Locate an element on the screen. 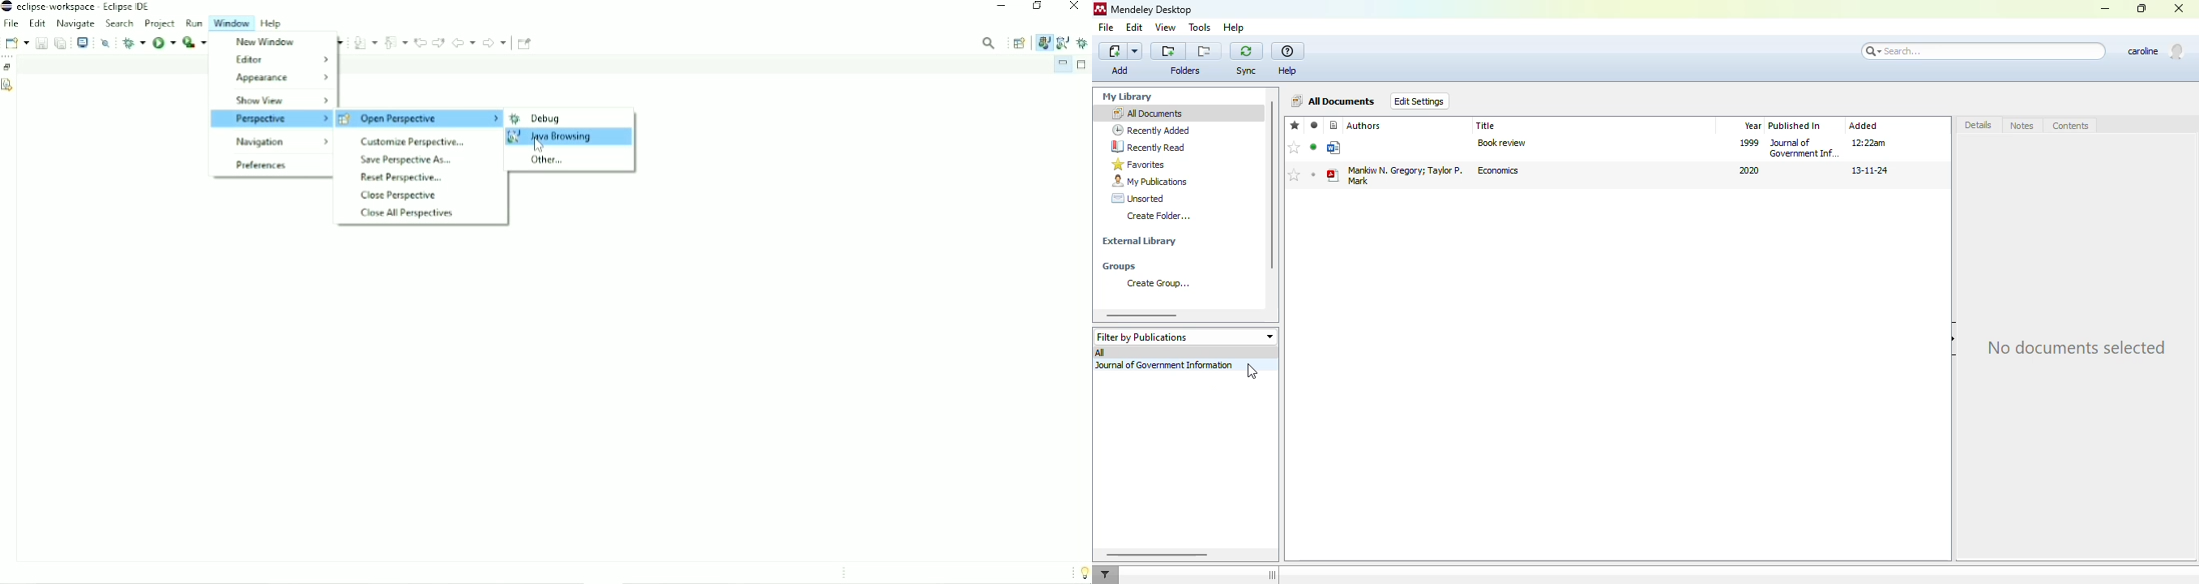  create group is located at coordinates (1154, 283).